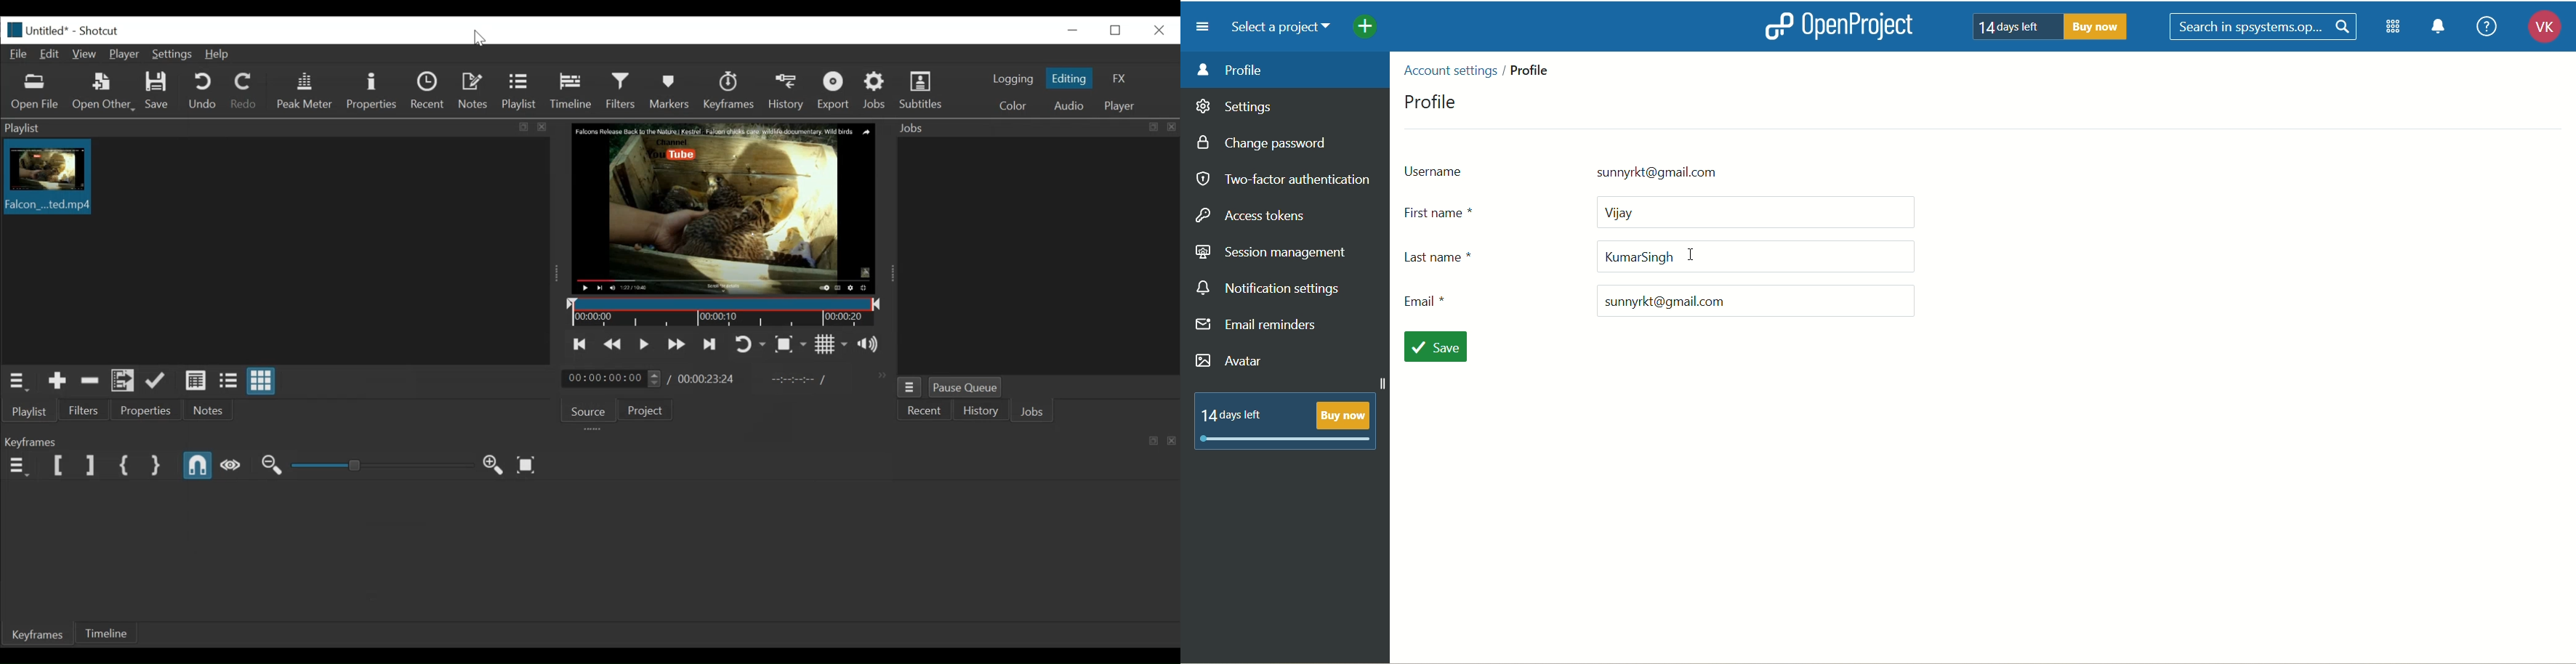 The height and width of the screenshot is (672, 2576). Describe the element at coordinates (730, 92) in the screenshot. I see `Keyframe` at that location.